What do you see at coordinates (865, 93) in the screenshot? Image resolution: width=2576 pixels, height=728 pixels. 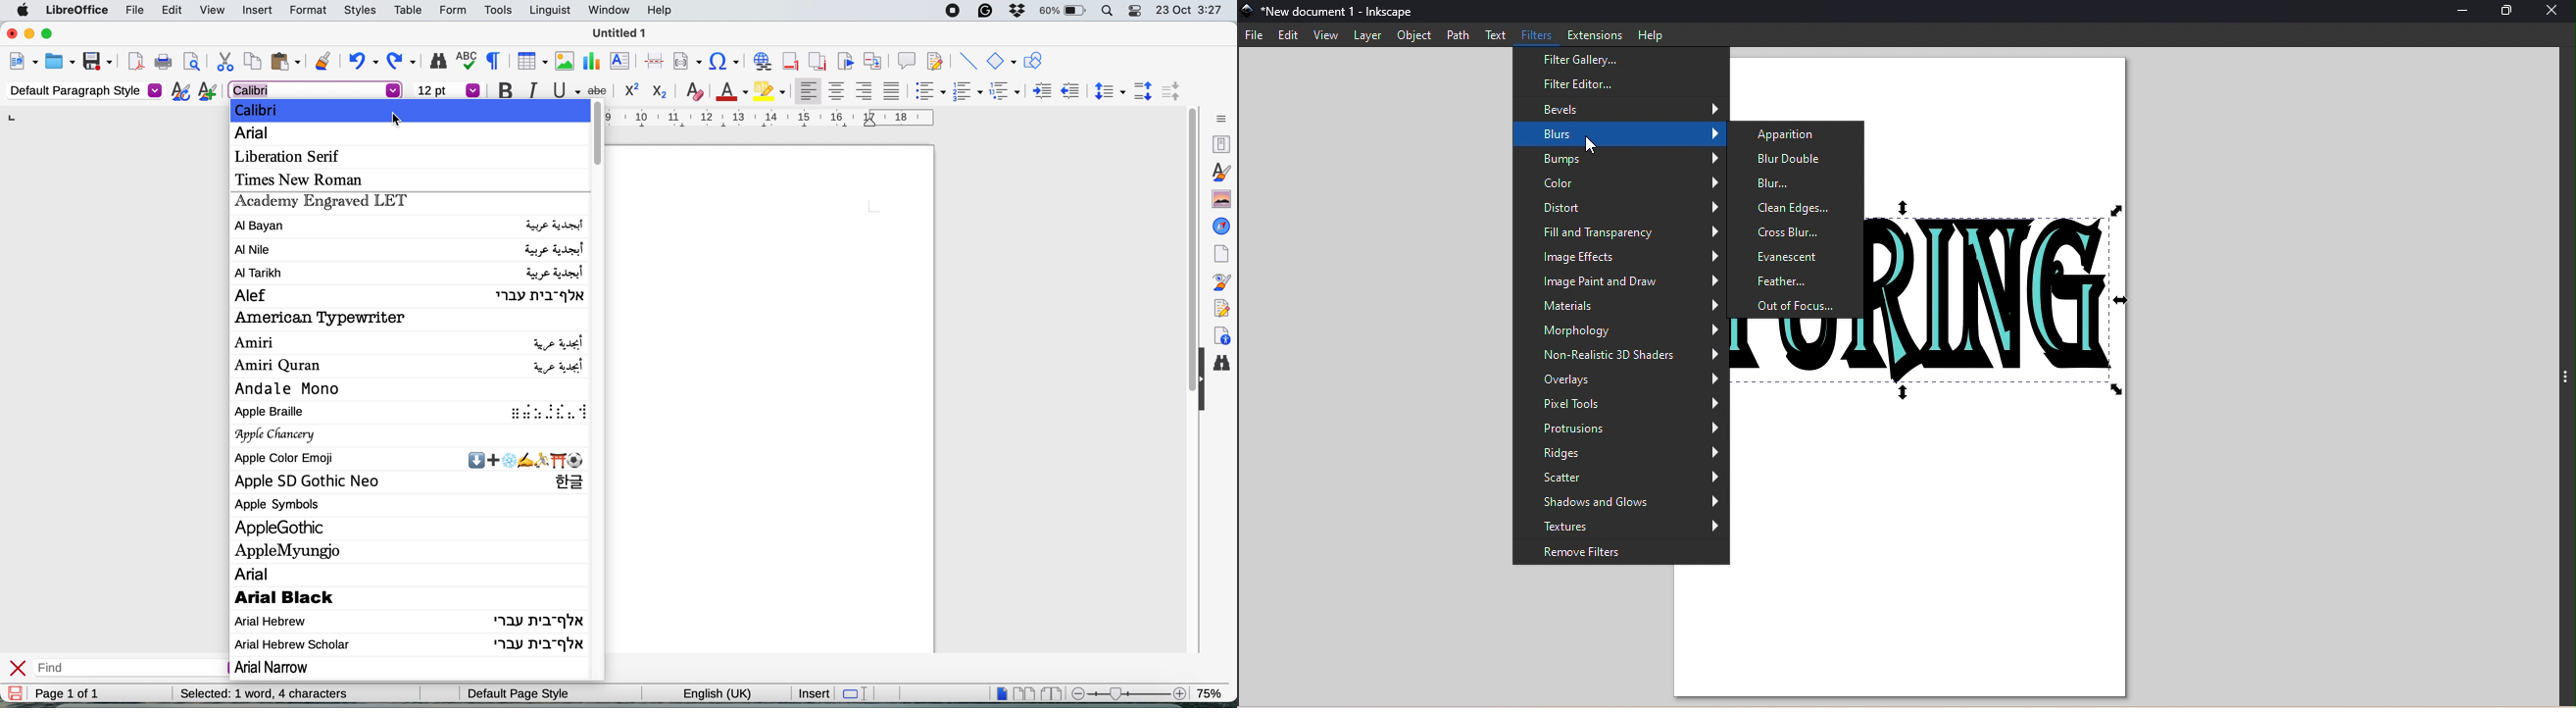 I see `align right` at bounding box center [865, 93].